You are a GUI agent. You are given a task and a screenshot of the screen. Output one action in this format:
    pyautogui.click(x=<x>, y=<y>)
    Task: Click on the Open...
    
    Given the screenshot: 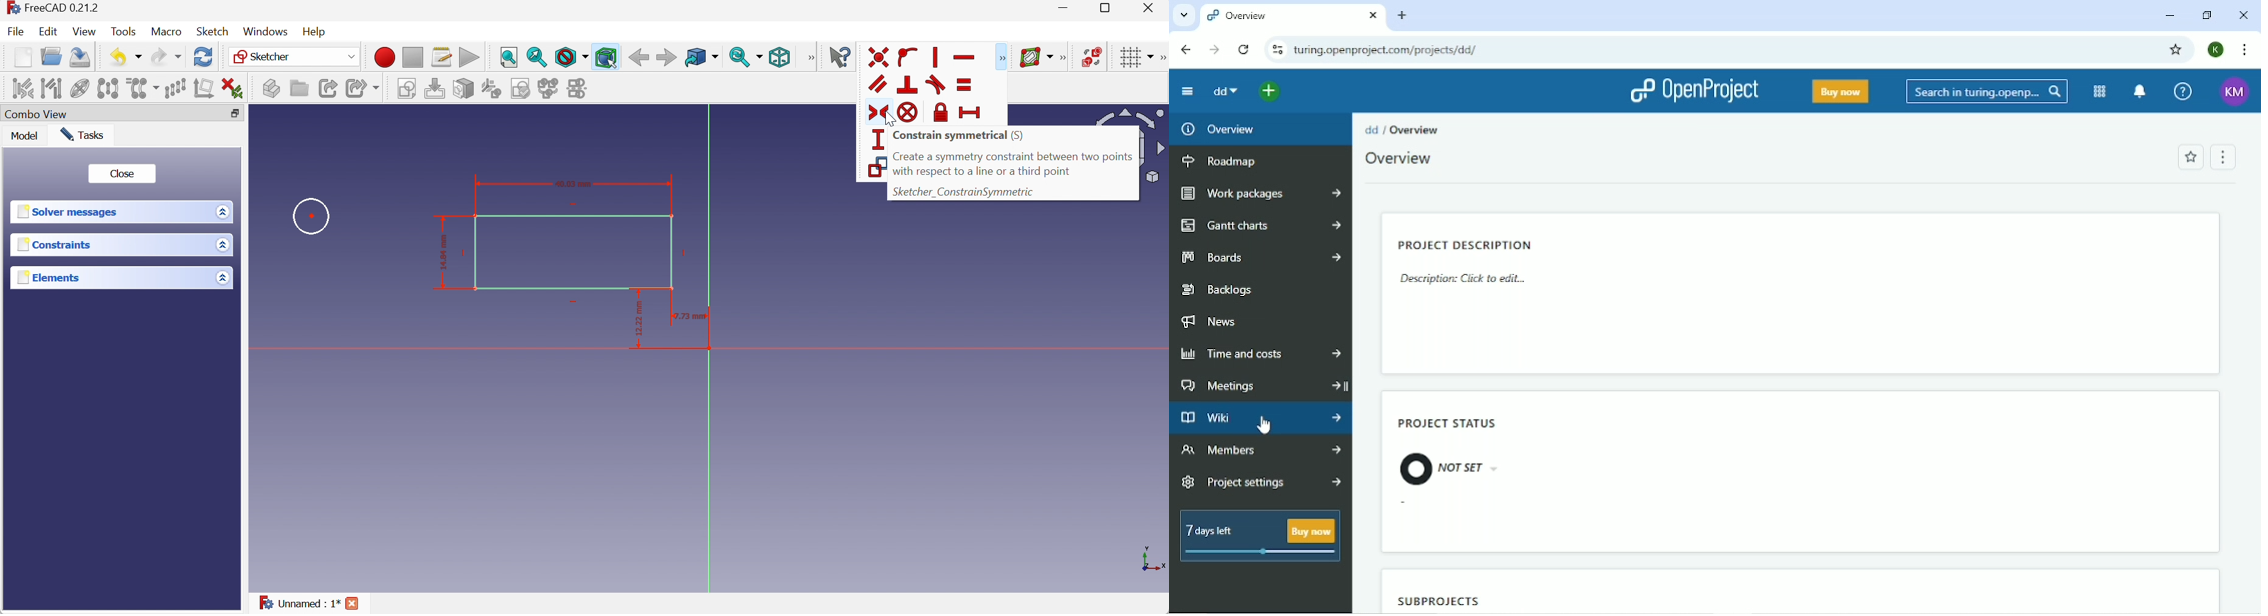 What is the action you would take?
    pyautogui.click(x=51, y=55)
    